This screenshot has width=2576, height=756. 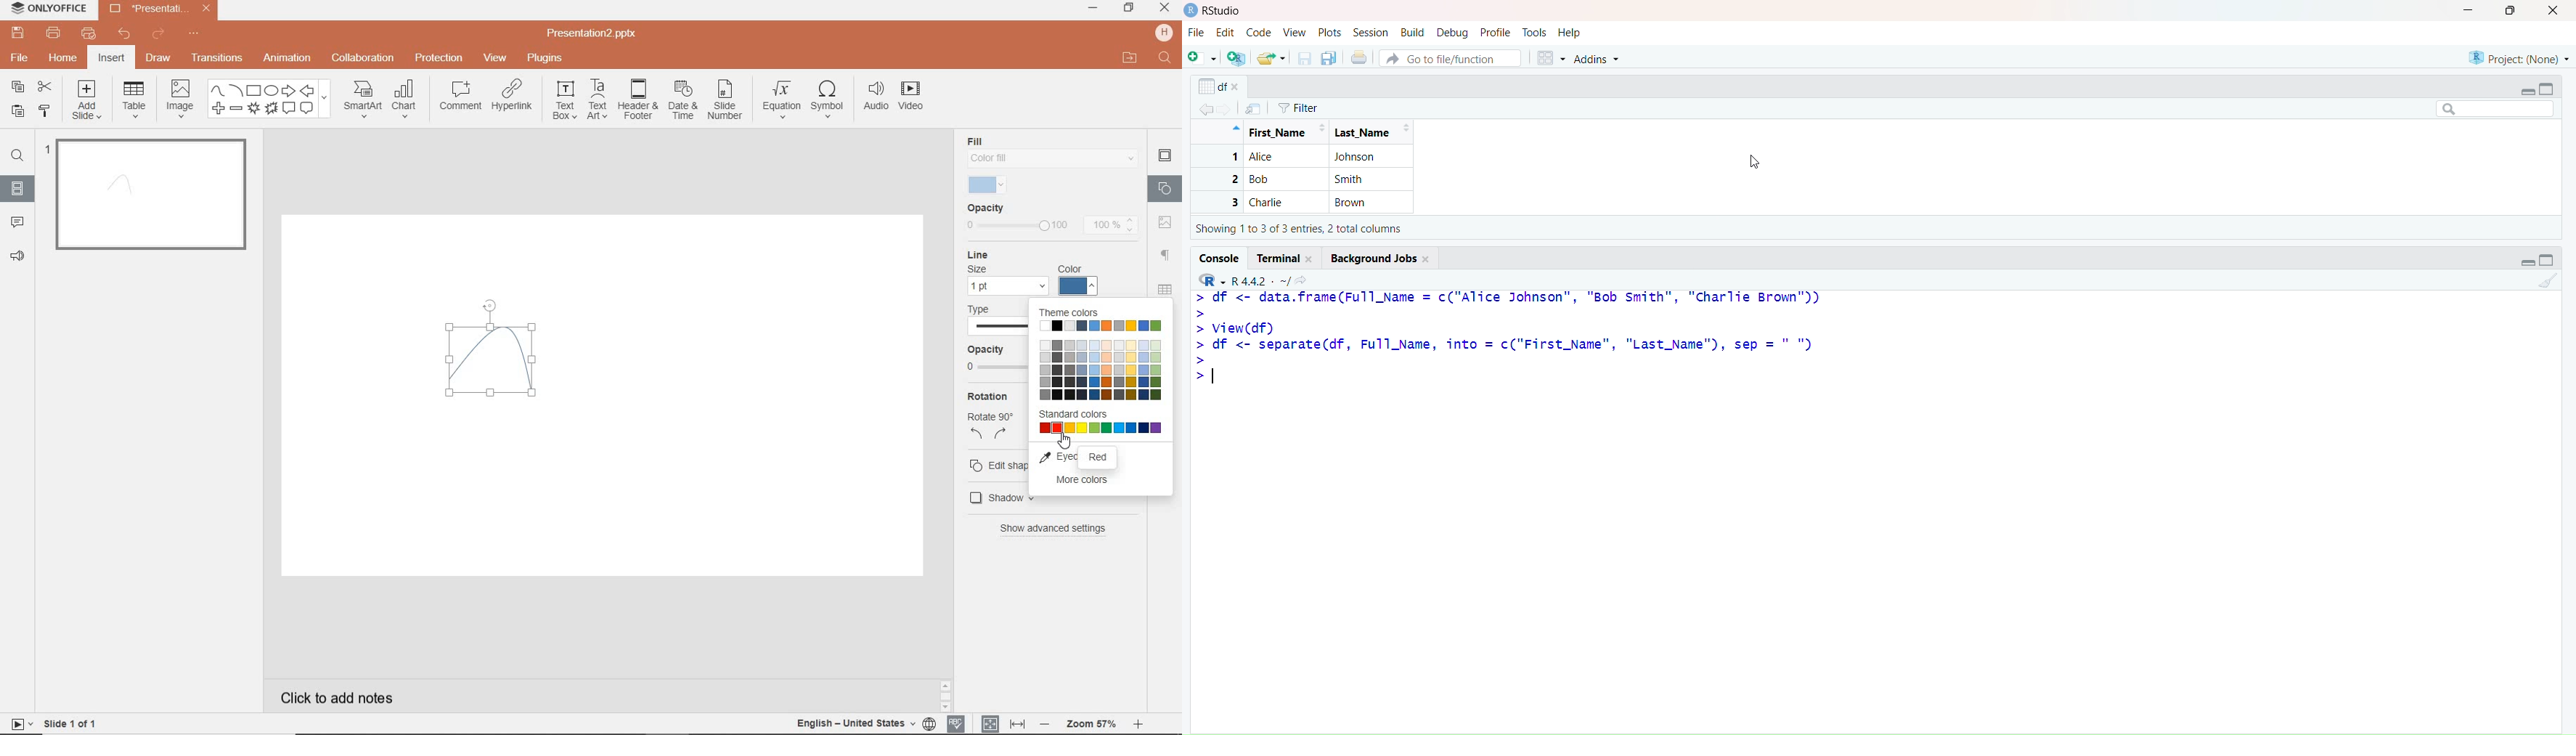 I want to click on shadow, so click(x=1021, y=501).